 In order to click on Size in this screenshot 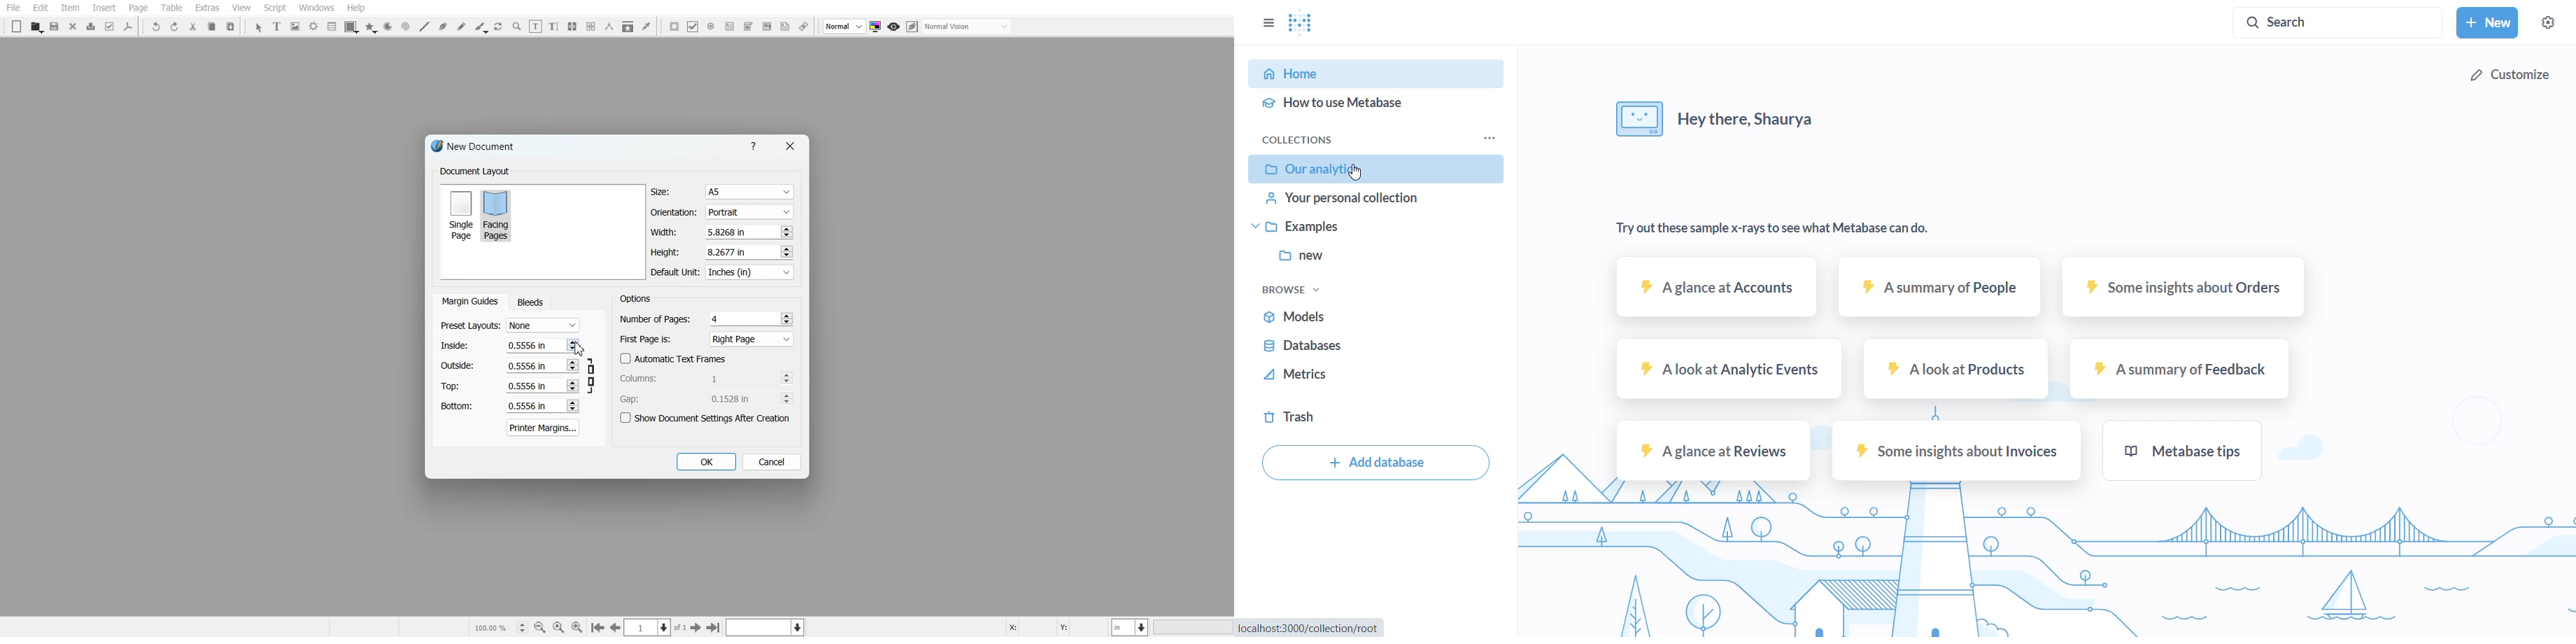, I will do `click(723, 192)`.